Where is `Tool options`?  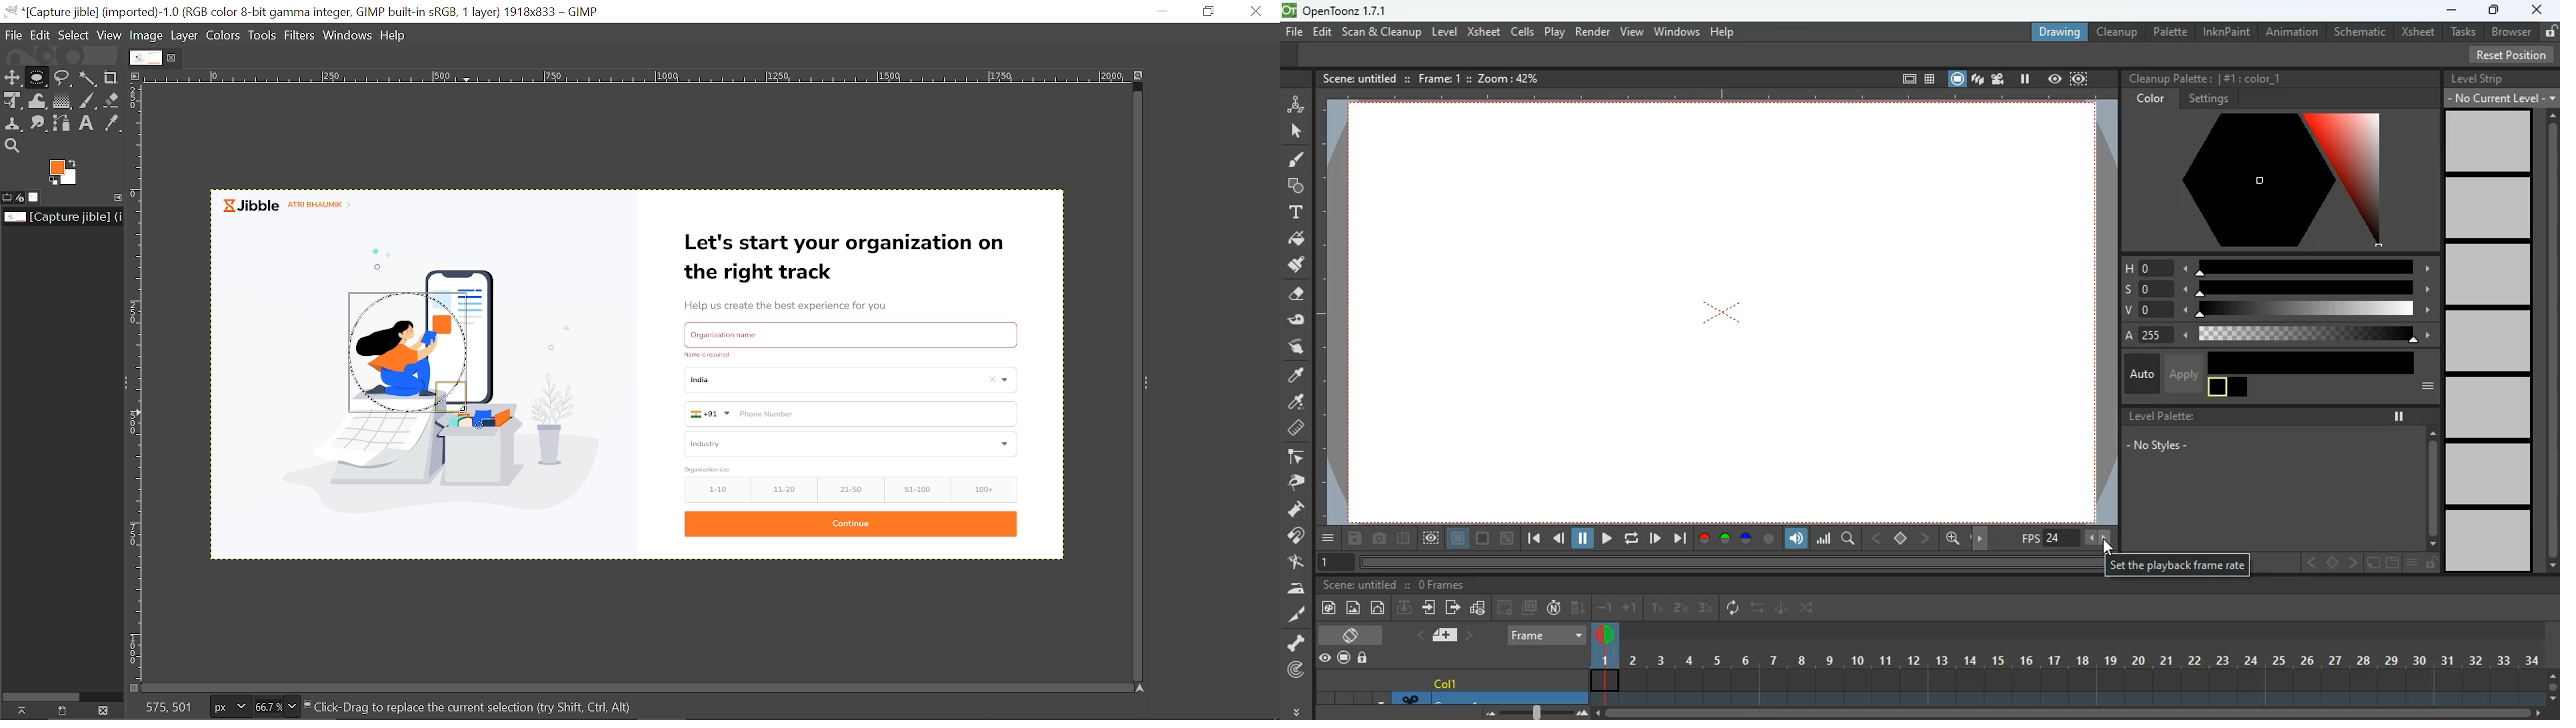
Tool options is located at coordinates (7, 198).